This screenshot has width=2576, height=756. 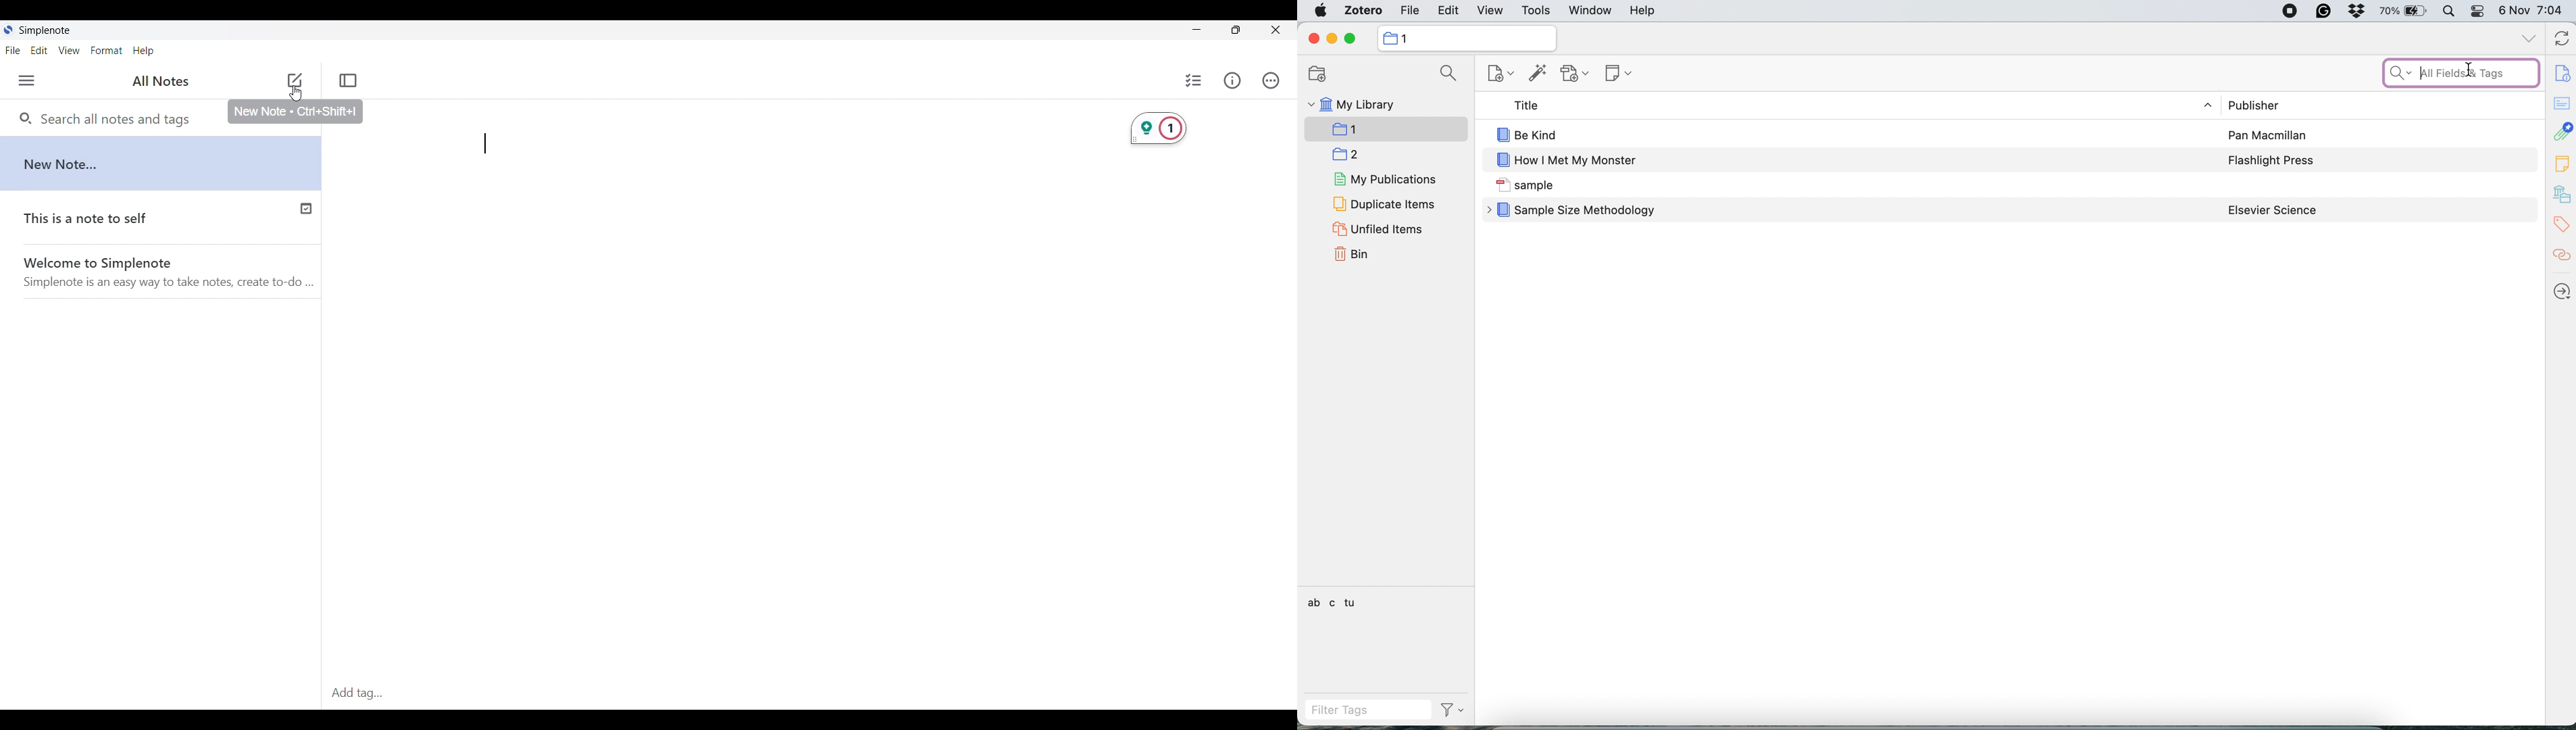 What do you see at coordinates (1540, 11) in the screenshot?
I see `tools` at bounding box center [1540, 11].